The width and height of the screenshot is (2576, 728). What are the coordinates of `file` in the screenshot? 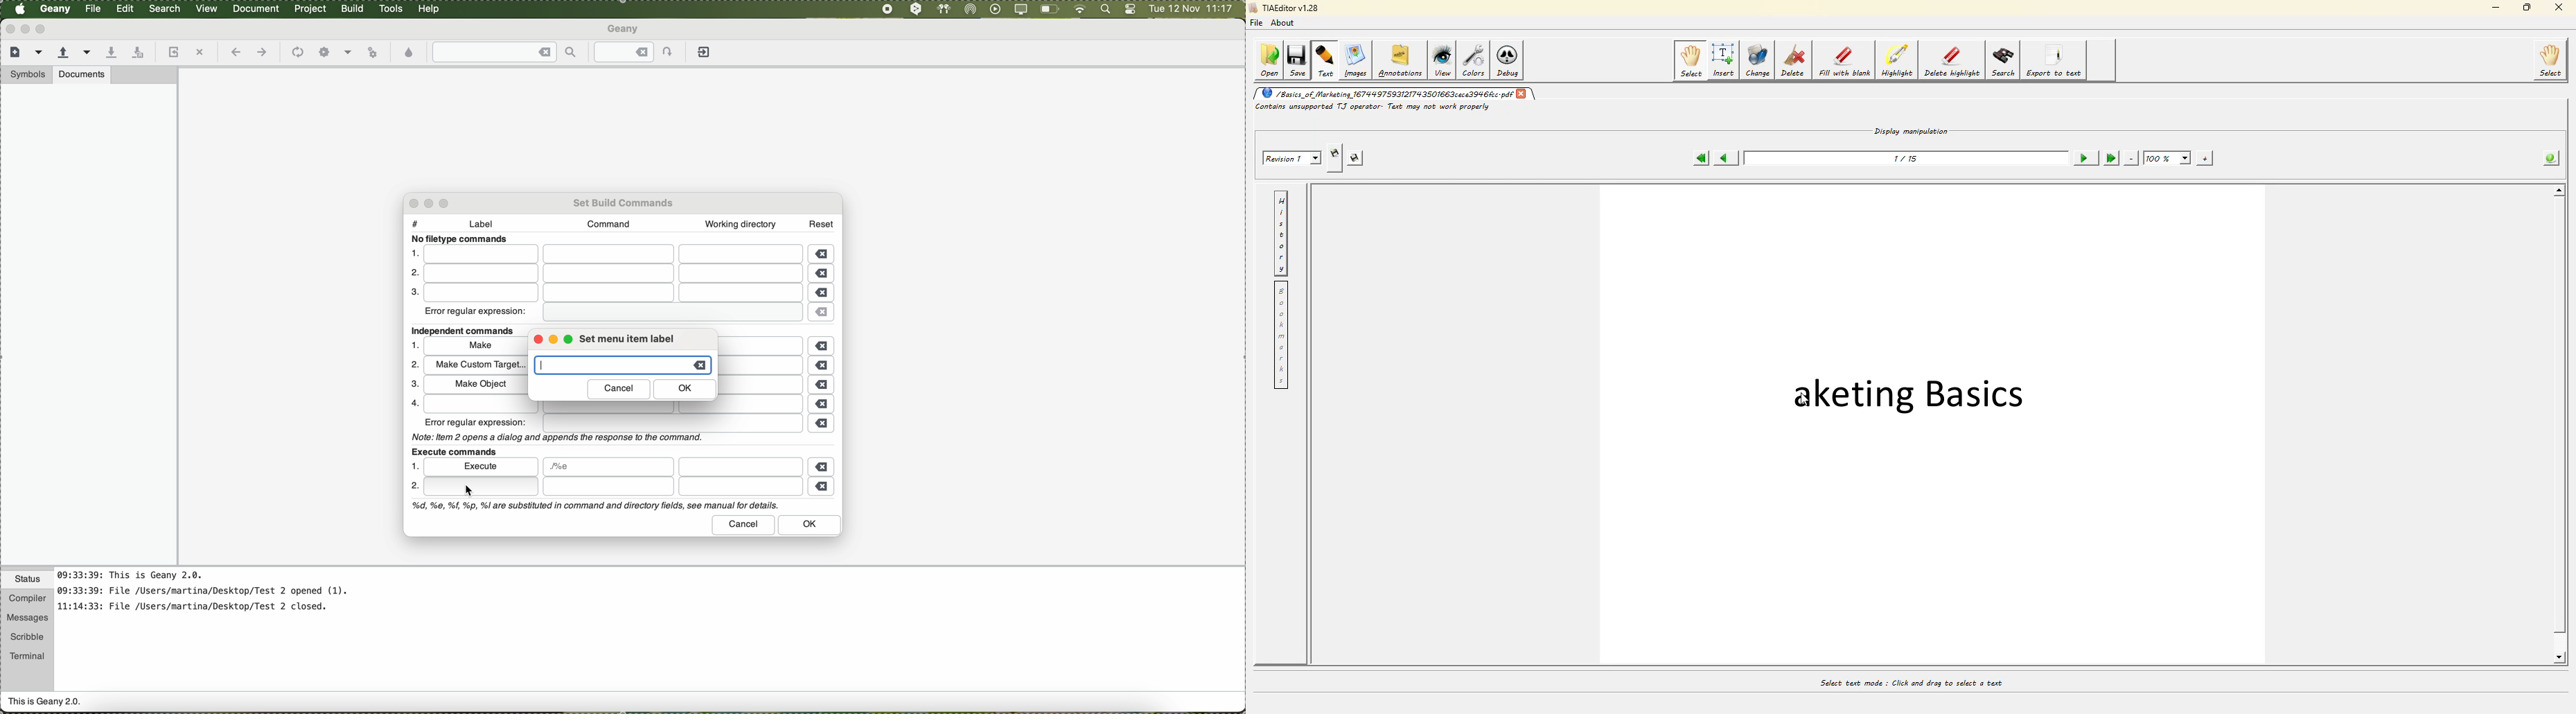 It's located at (614, 255).